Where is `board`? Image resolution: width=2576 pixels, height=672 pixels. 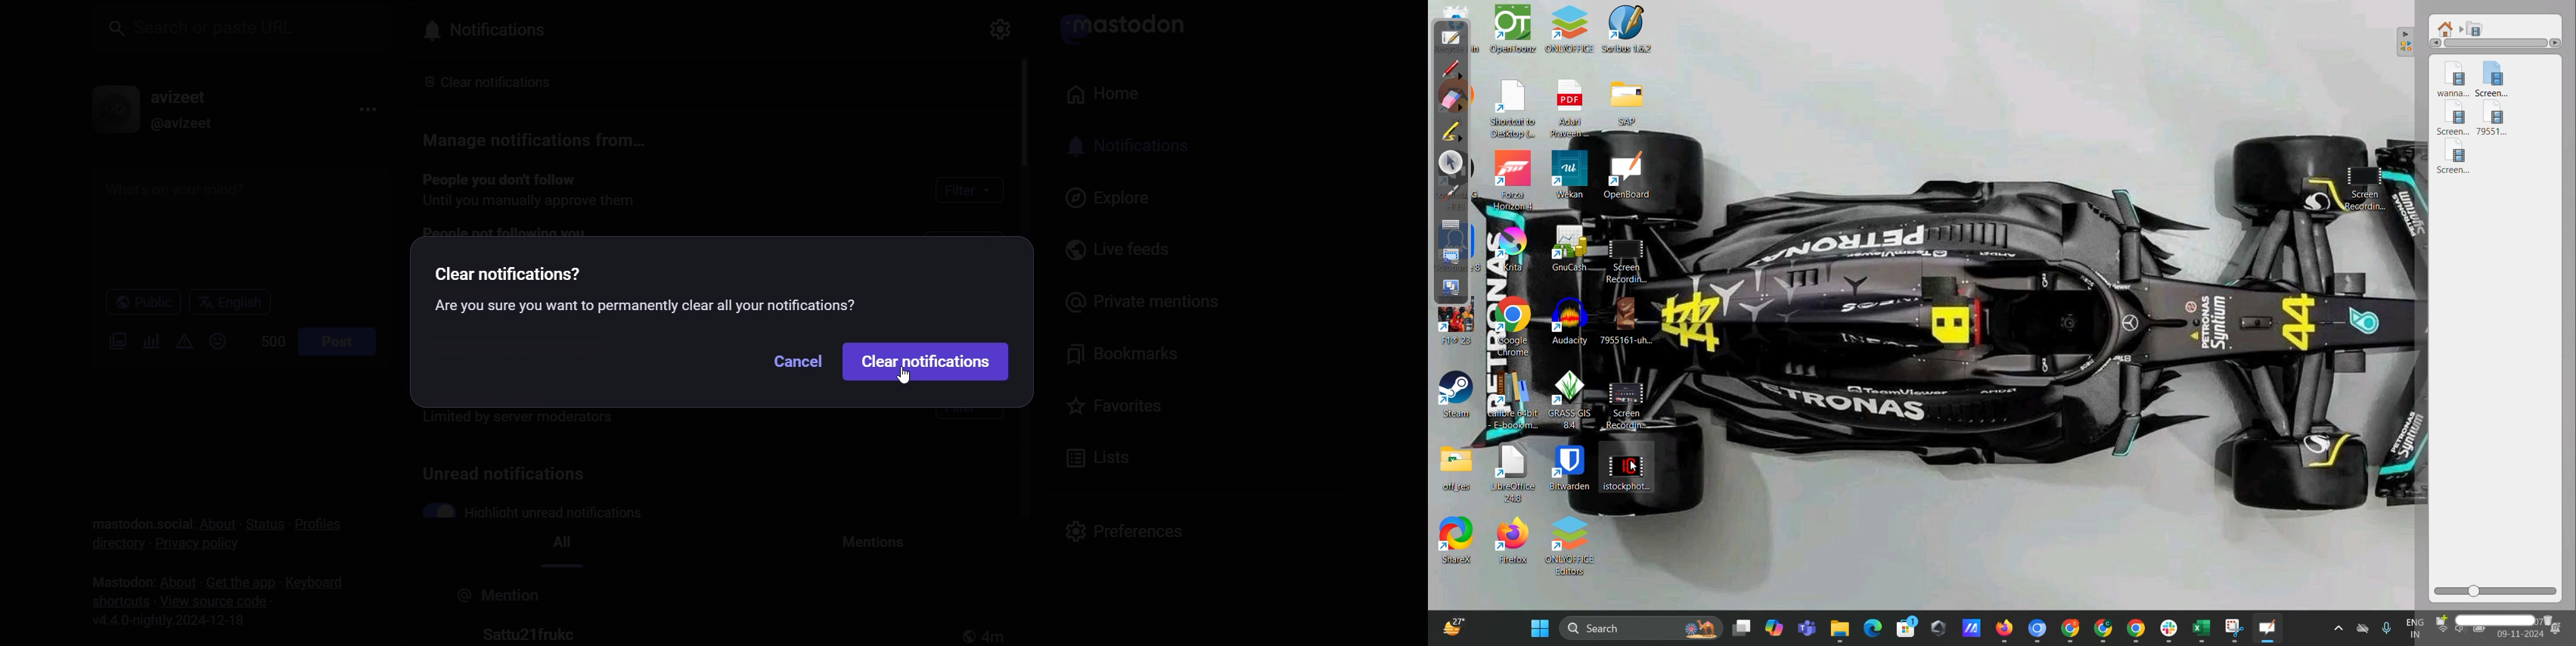 board is located at coordinates (1451, 40).